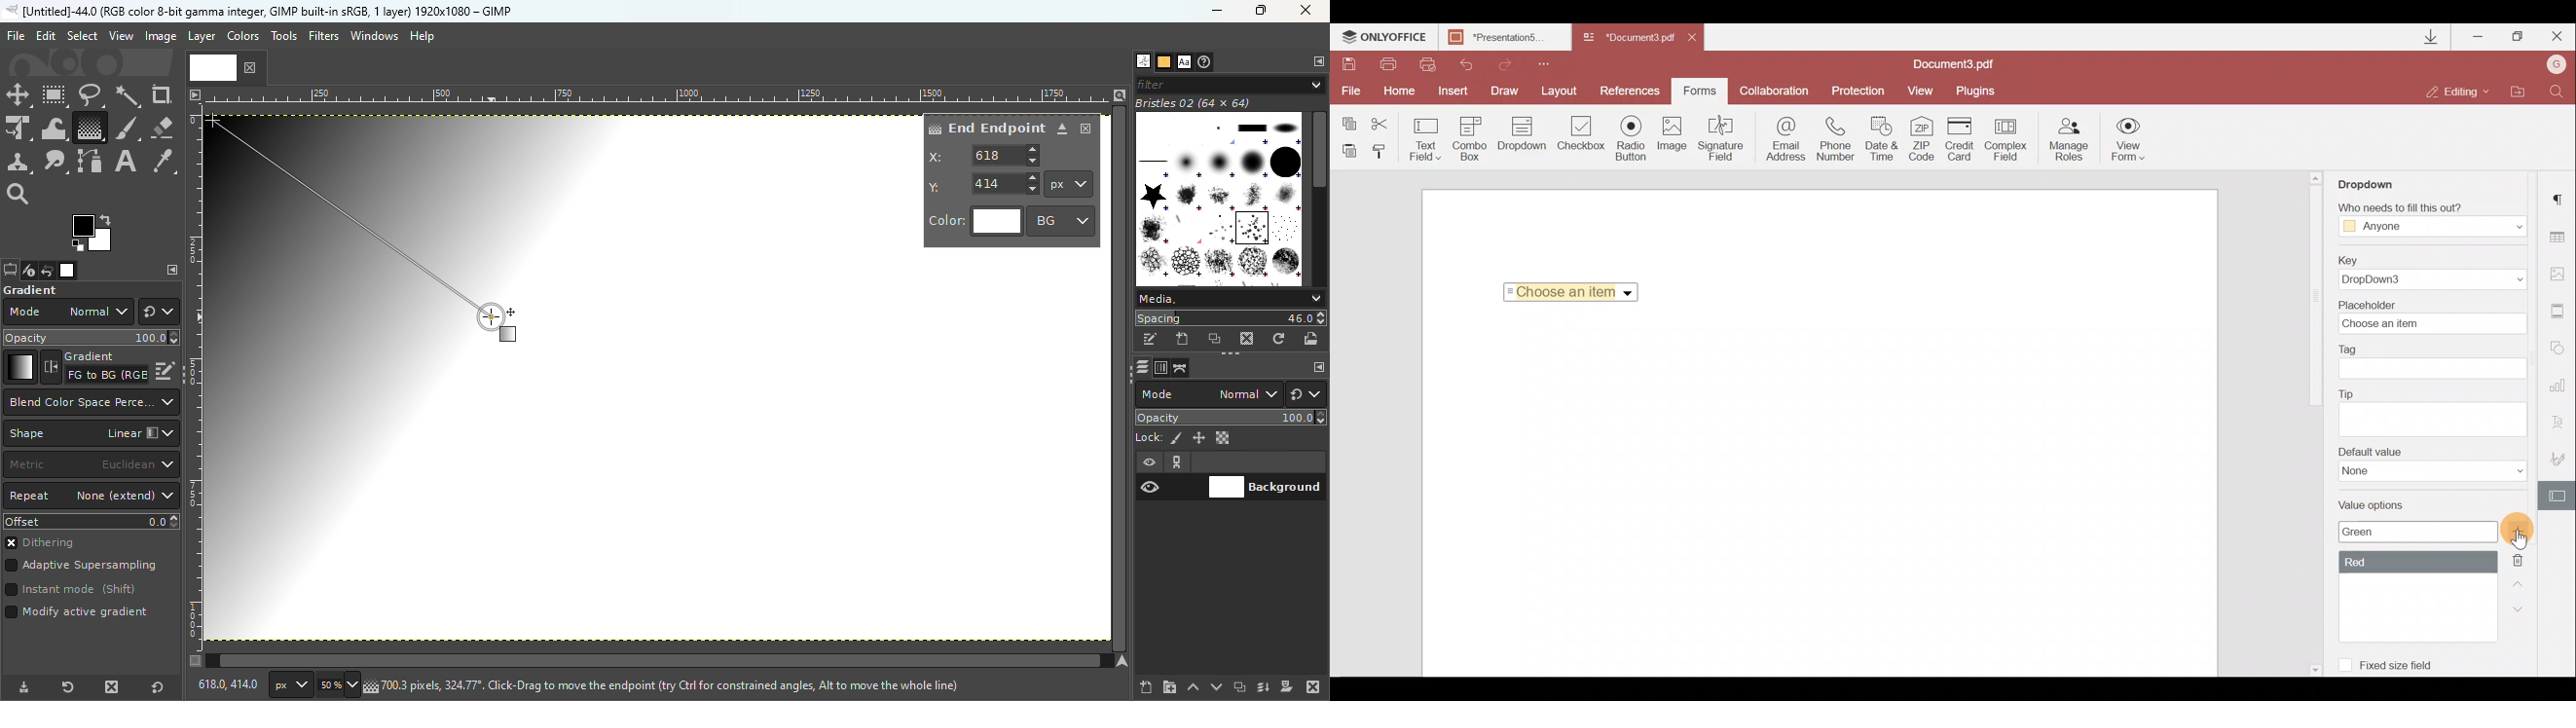 The height and width of the screenshot is (728, 2576). I want to click on Value options, so click(2416, 567).